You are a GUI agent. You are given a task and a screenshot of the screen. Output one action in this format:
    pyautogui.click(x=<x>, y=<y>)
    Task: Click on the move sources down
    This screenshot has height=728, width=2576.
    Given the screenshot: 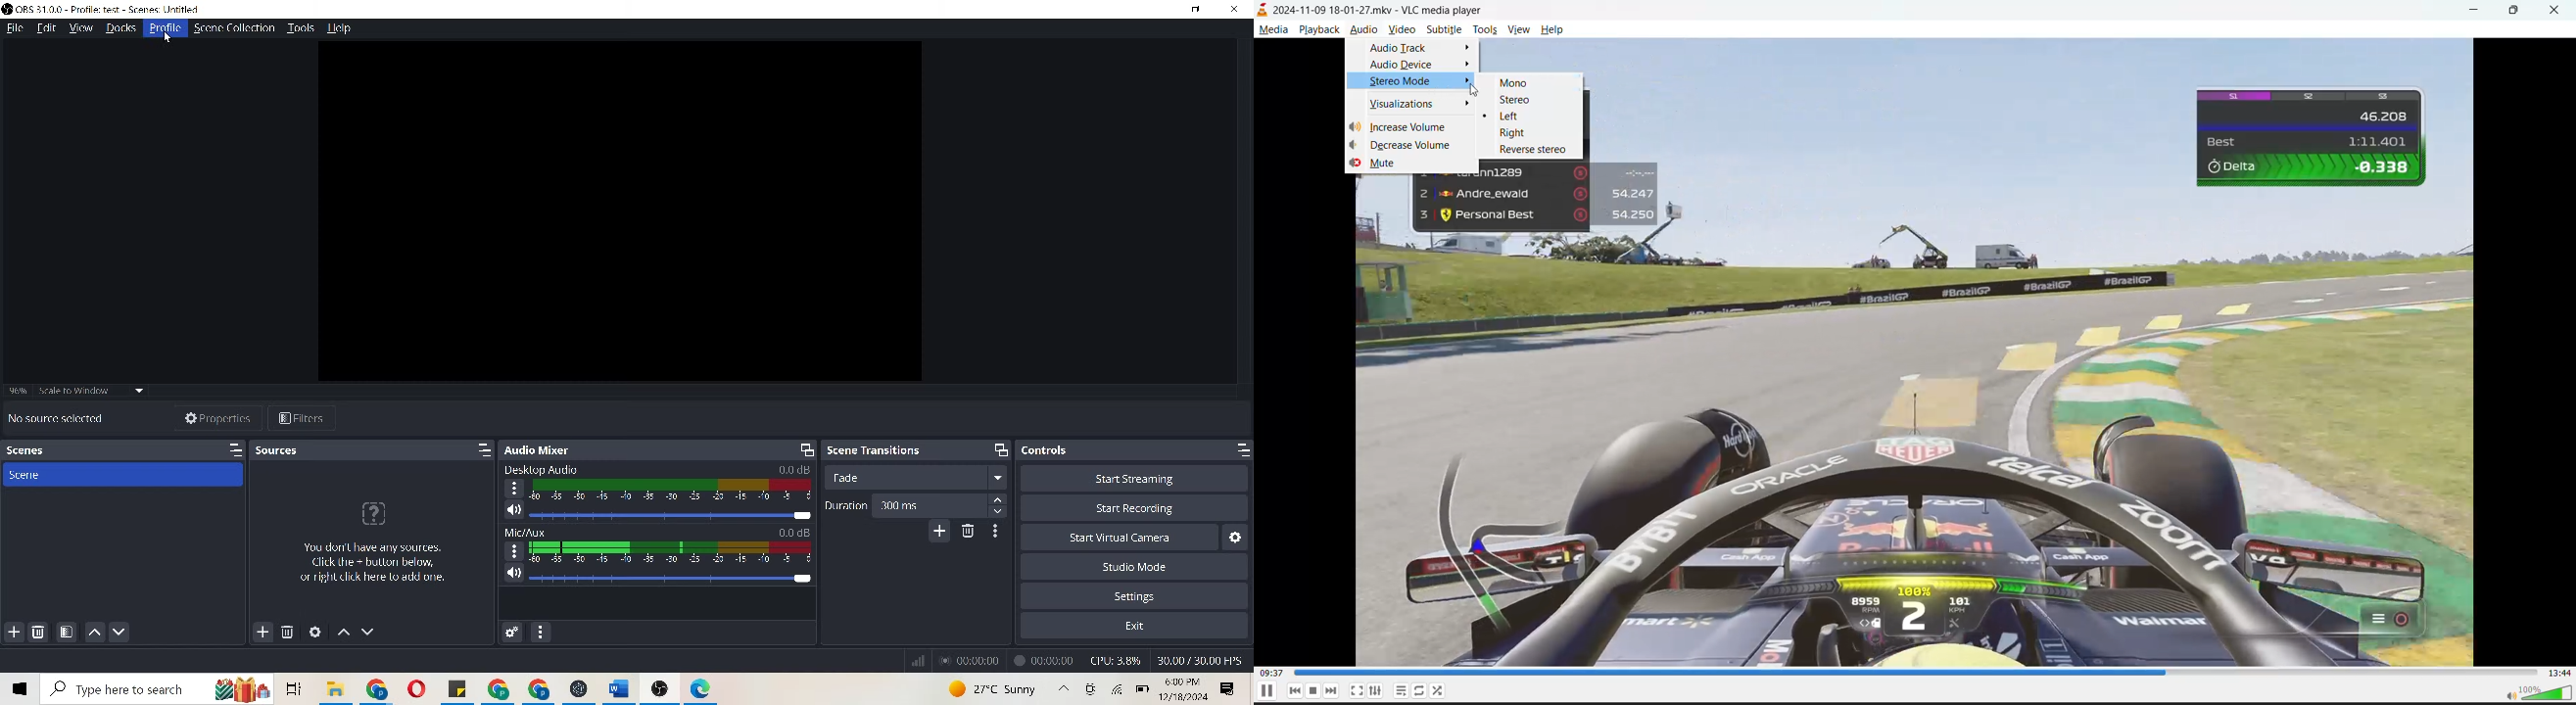 What is the action you would take?
    pyautogui.click(x=372, y=629)
    